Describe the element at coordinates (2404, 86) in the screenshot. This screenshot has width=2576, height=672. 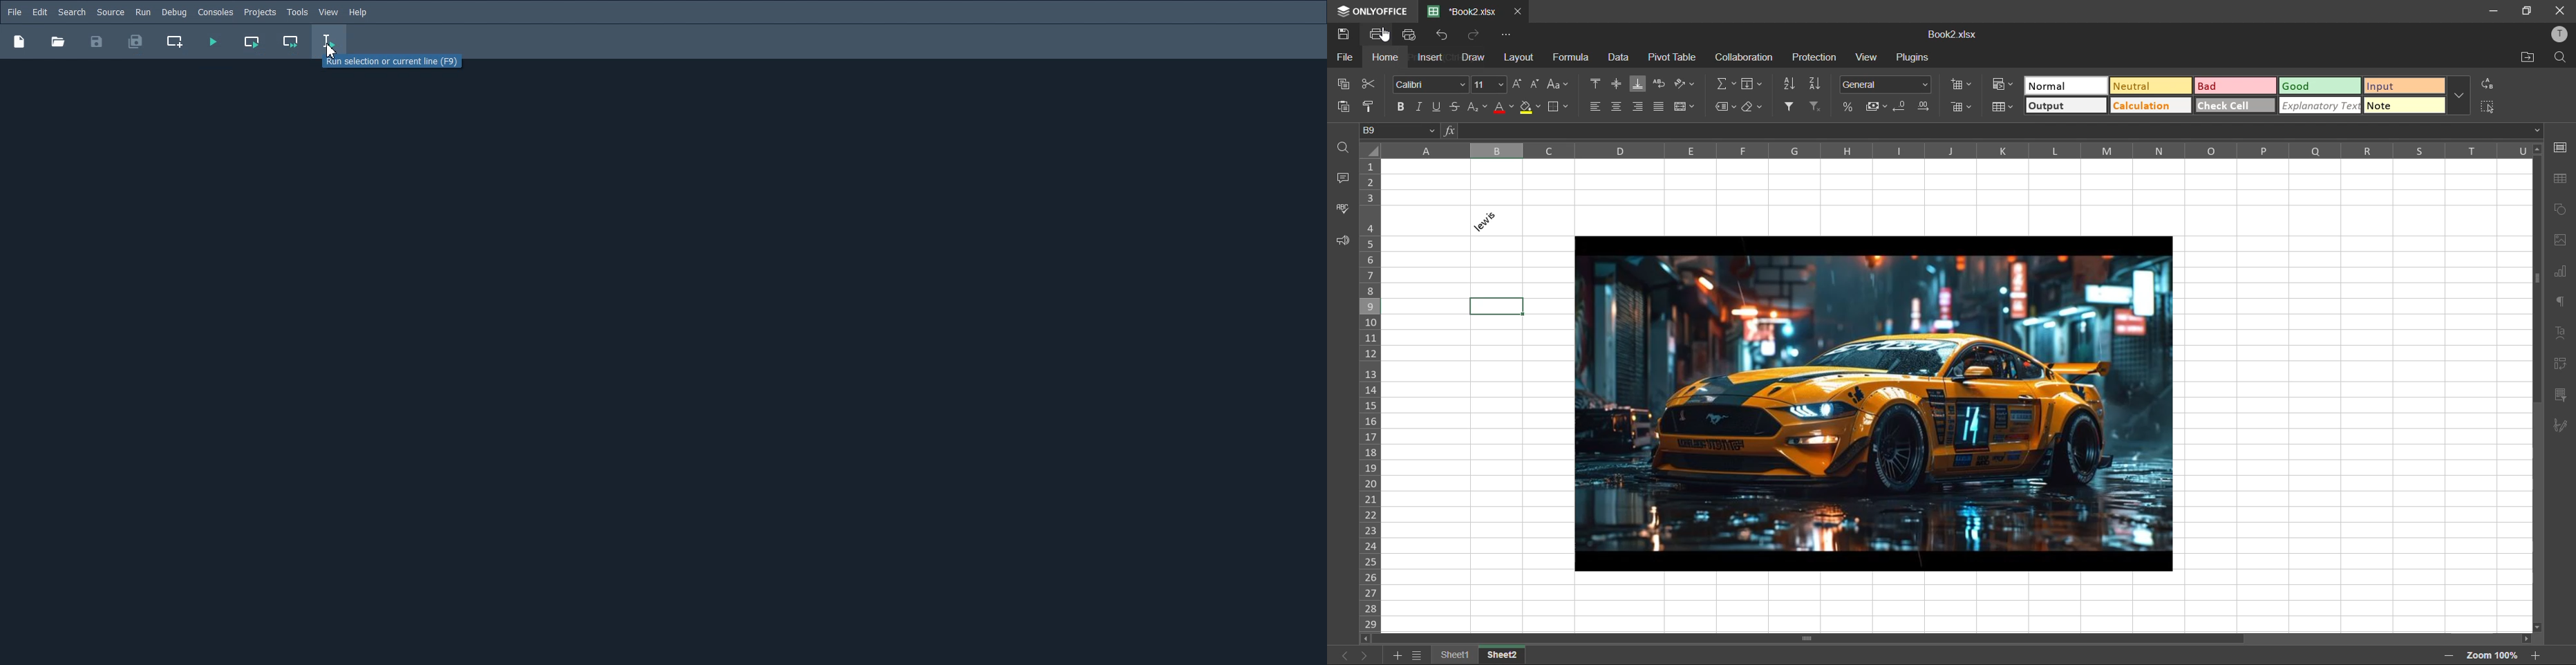
I see `input` at that location.